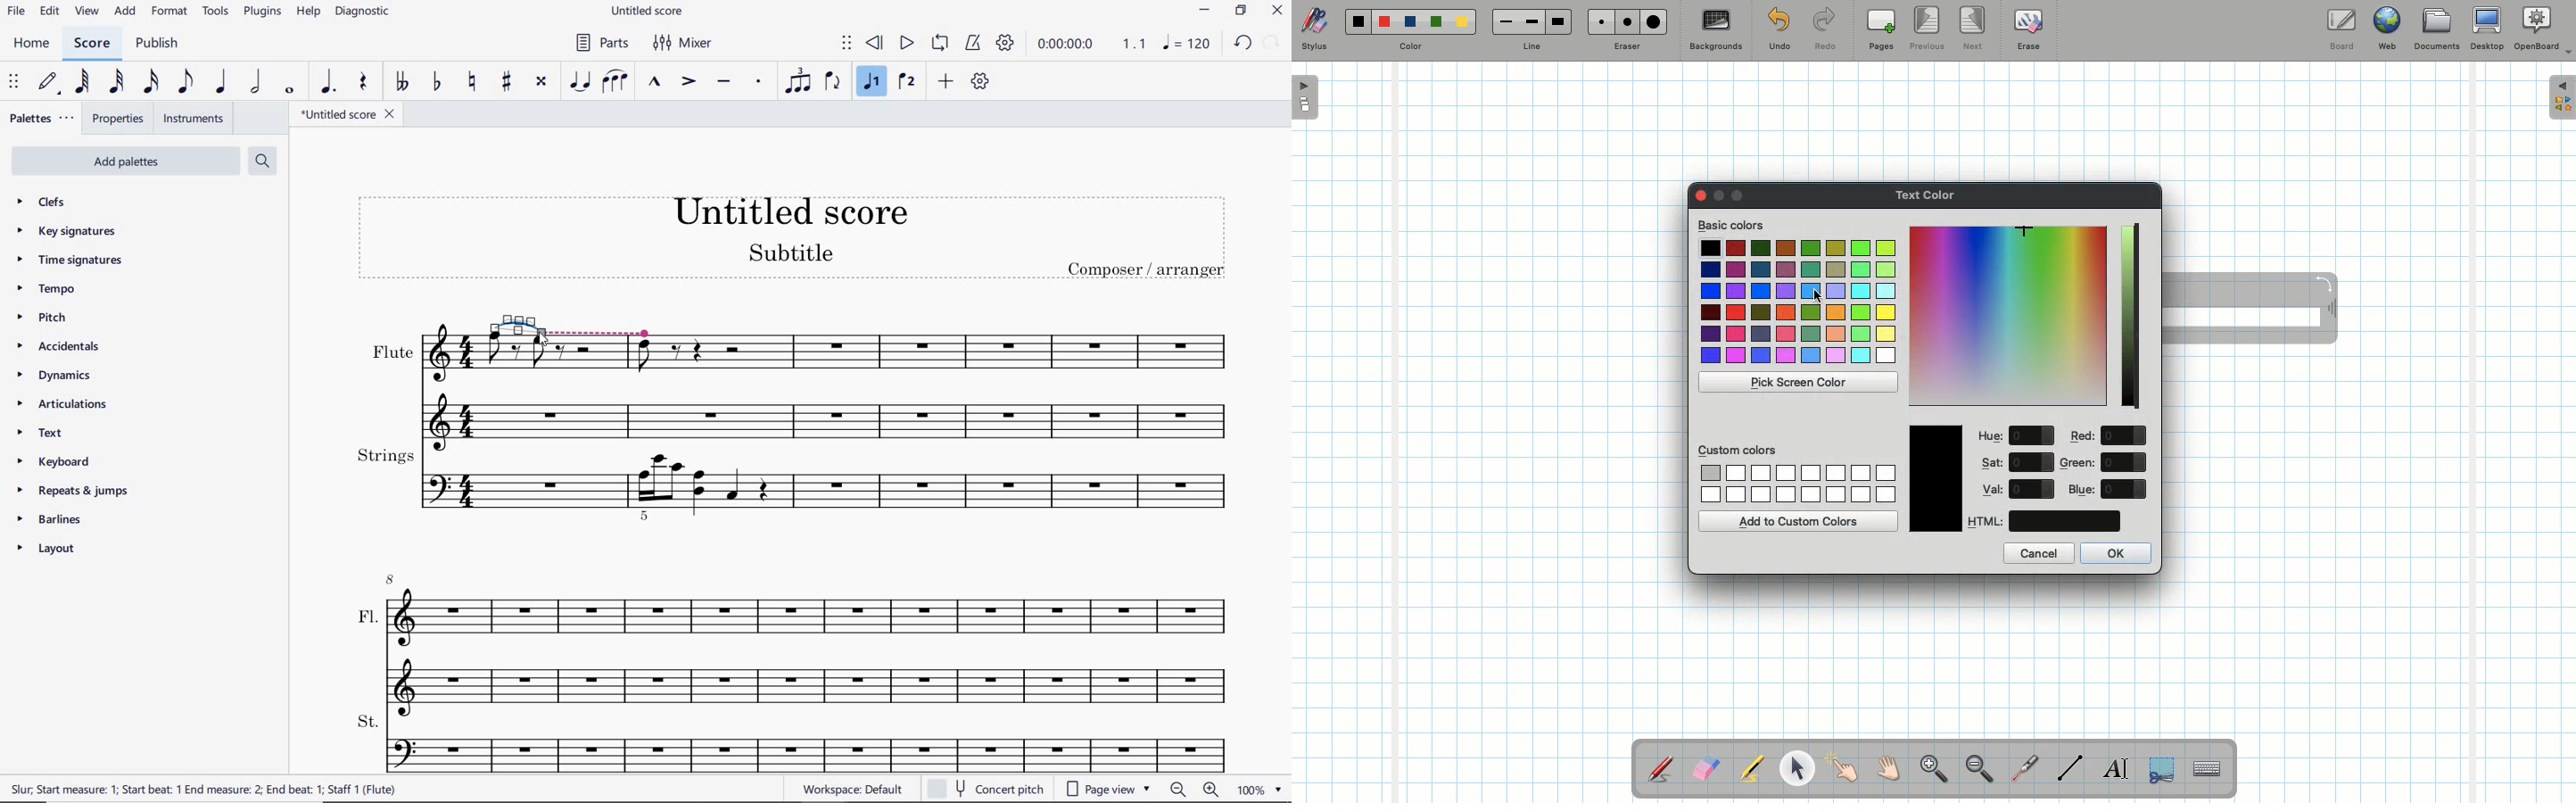 The height and width of the screenshot is (812, 2576). Describe the element at coordinates (160, 44) in the screenshot. I see `PUBLISH` at that location.